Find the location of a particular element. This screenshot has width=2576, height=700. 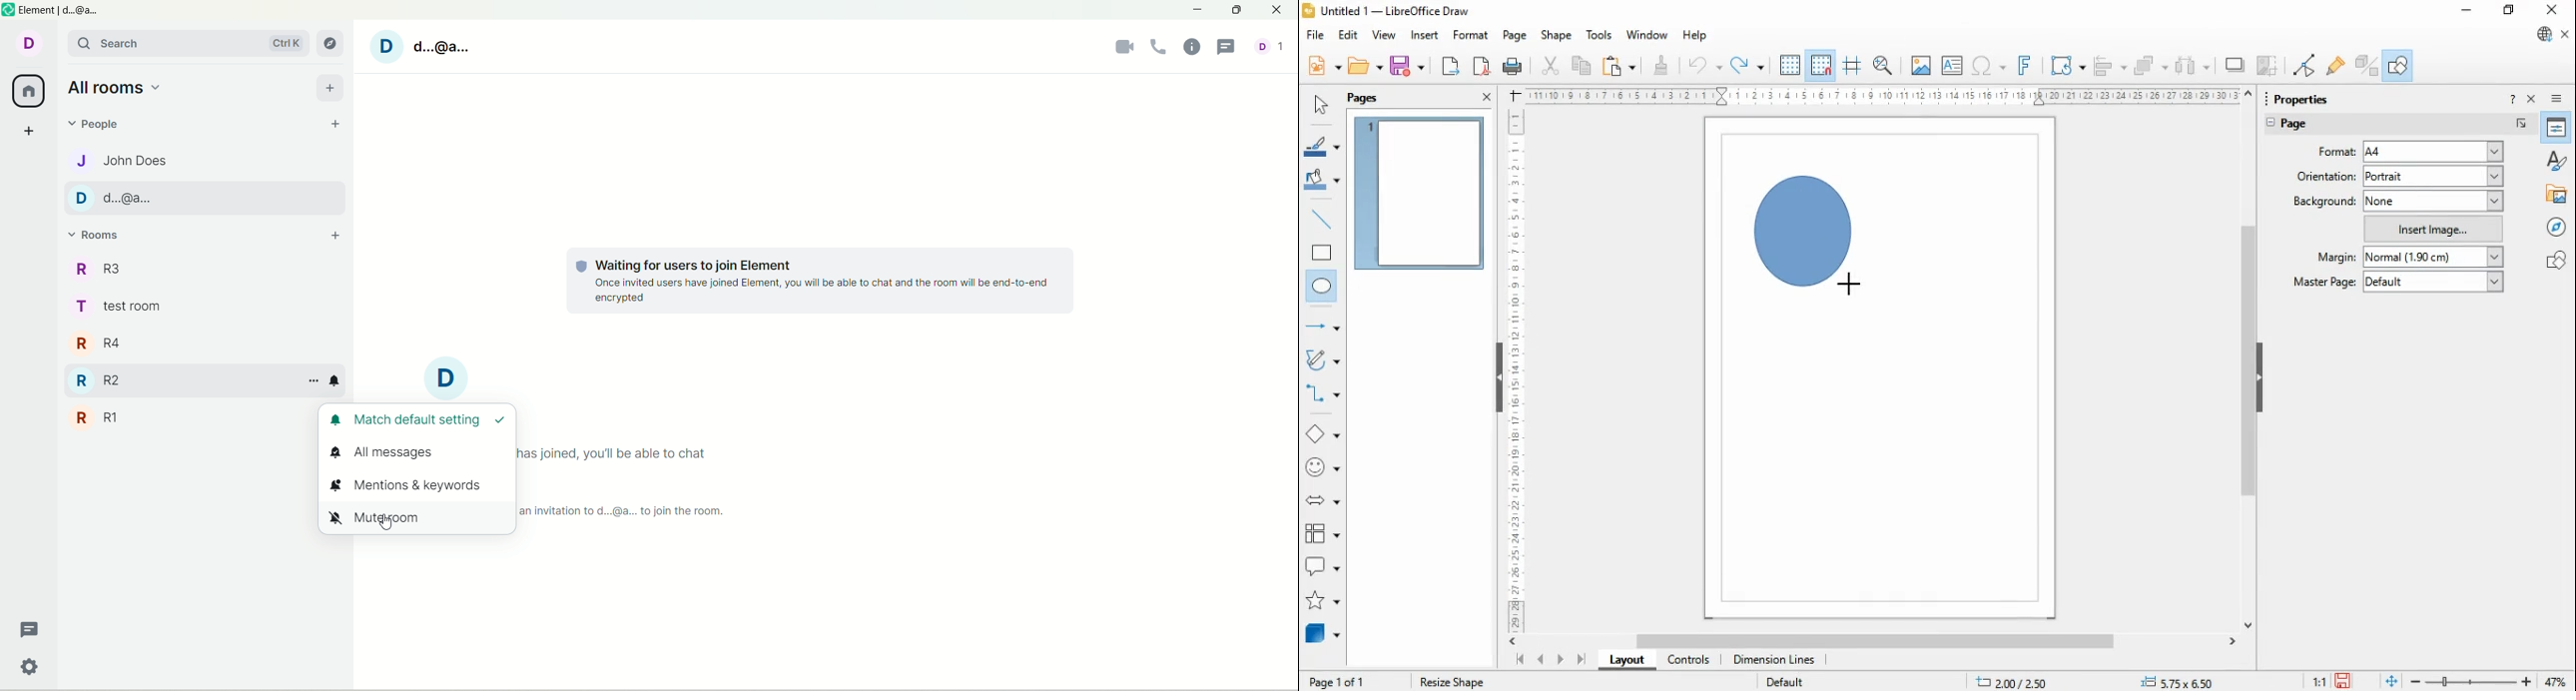

close panel is located at coordinates (1487, 96).